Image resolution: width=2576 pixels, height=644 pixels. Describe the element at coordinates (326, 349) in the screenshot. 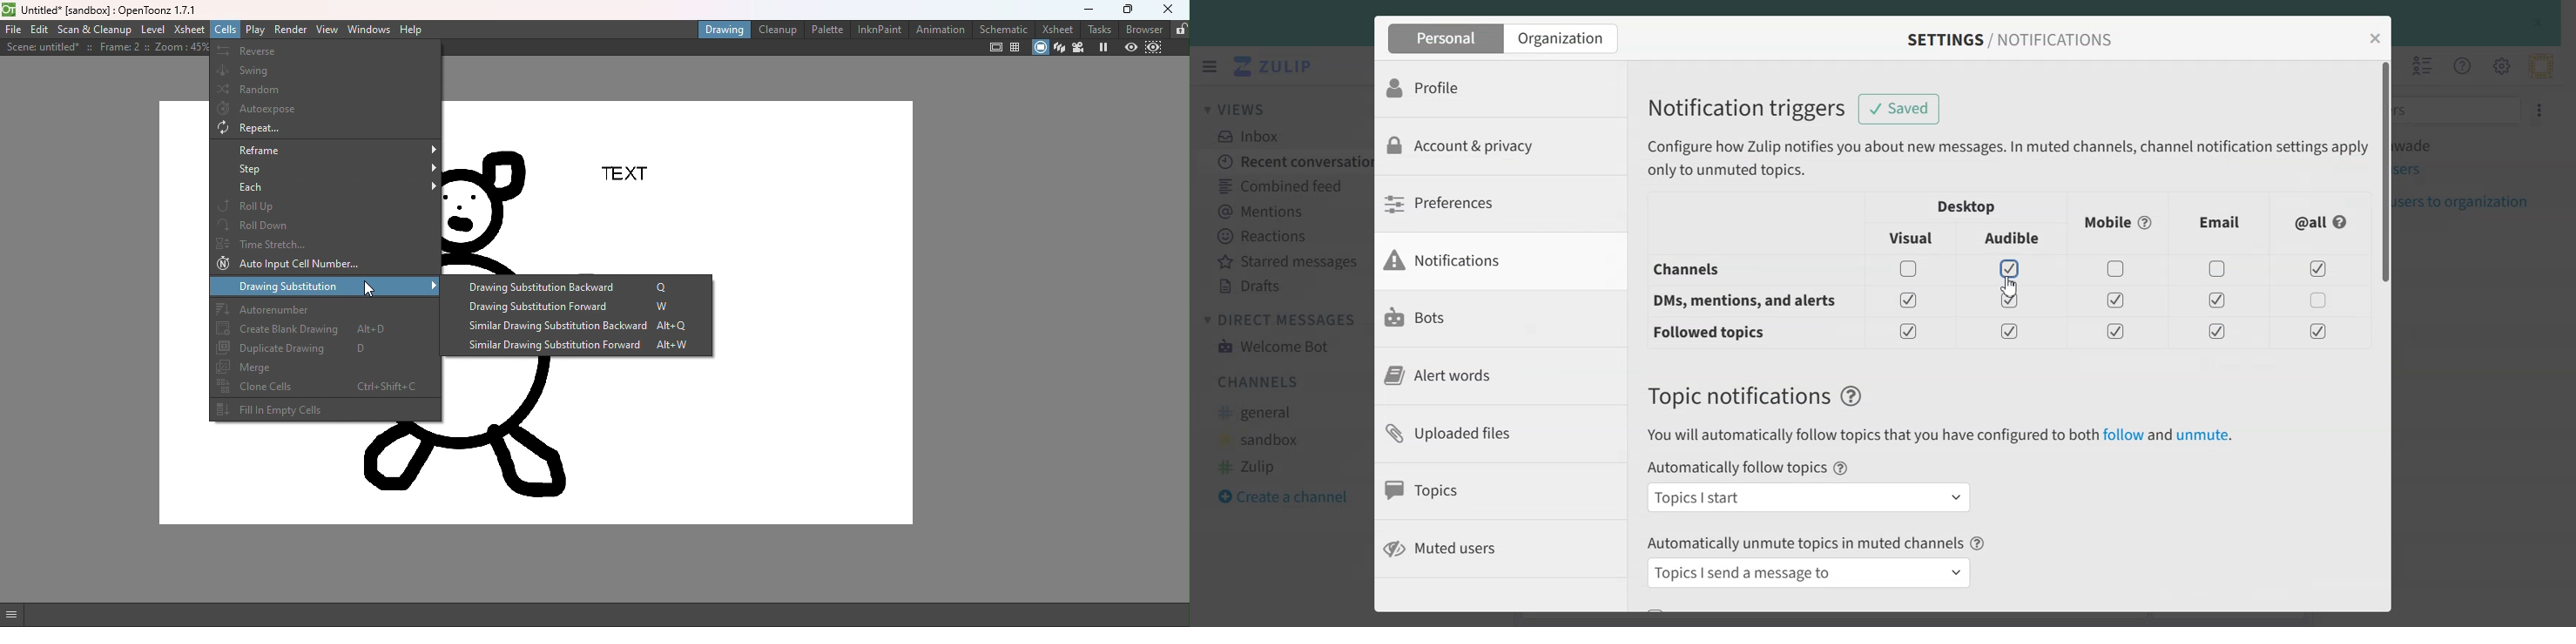

I see `Duplicate drawing` at that location.